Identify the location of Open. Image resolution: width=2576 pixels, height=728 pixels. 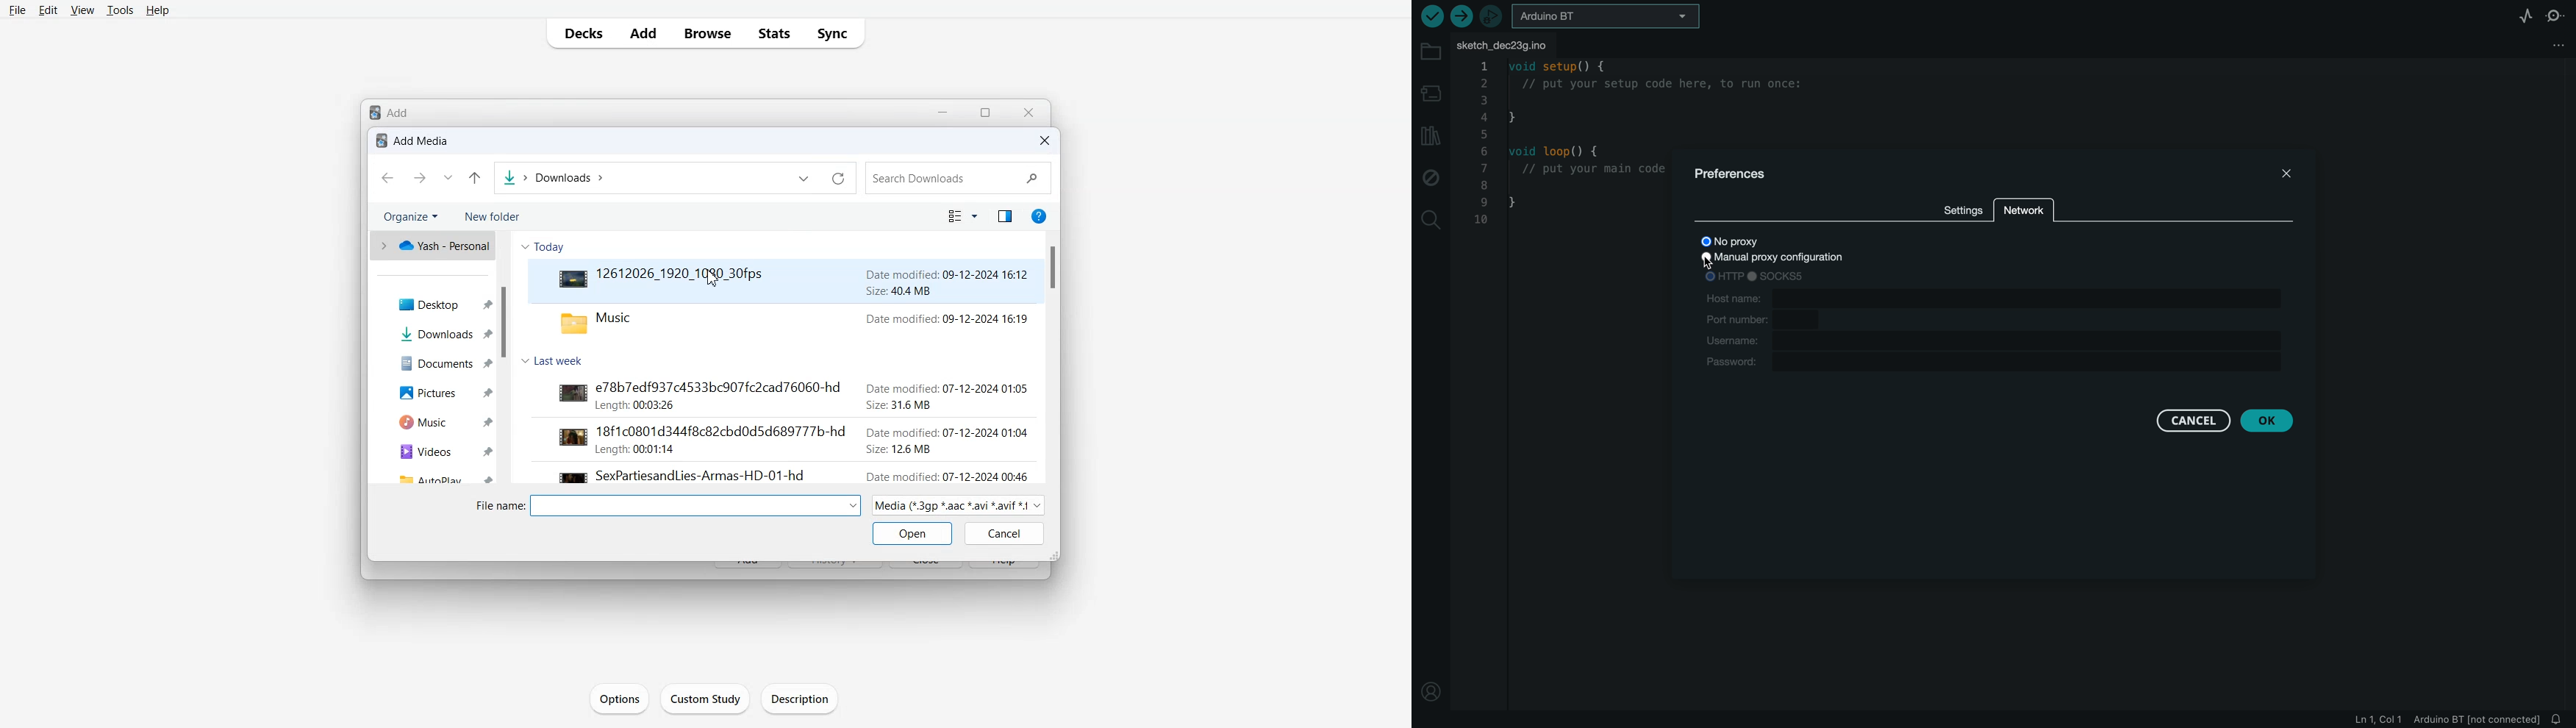
(912, 535).